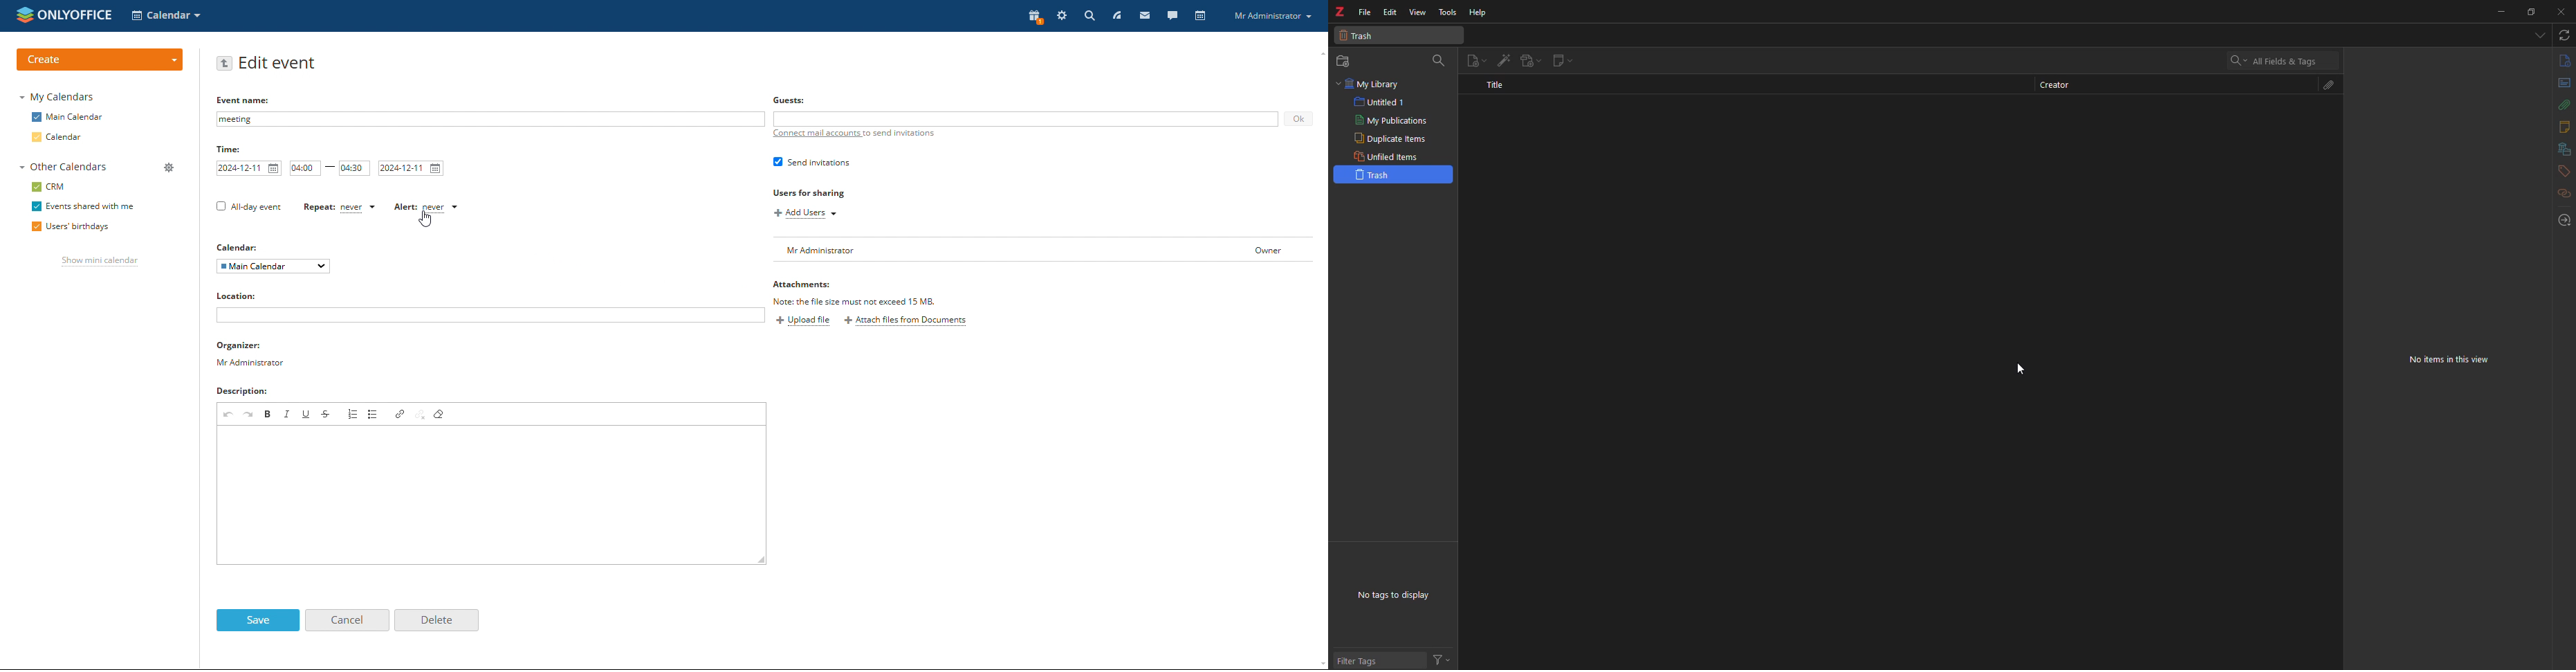 This screenshot has height=672, width=2576. I want to click on organizer, so click(251, 354).